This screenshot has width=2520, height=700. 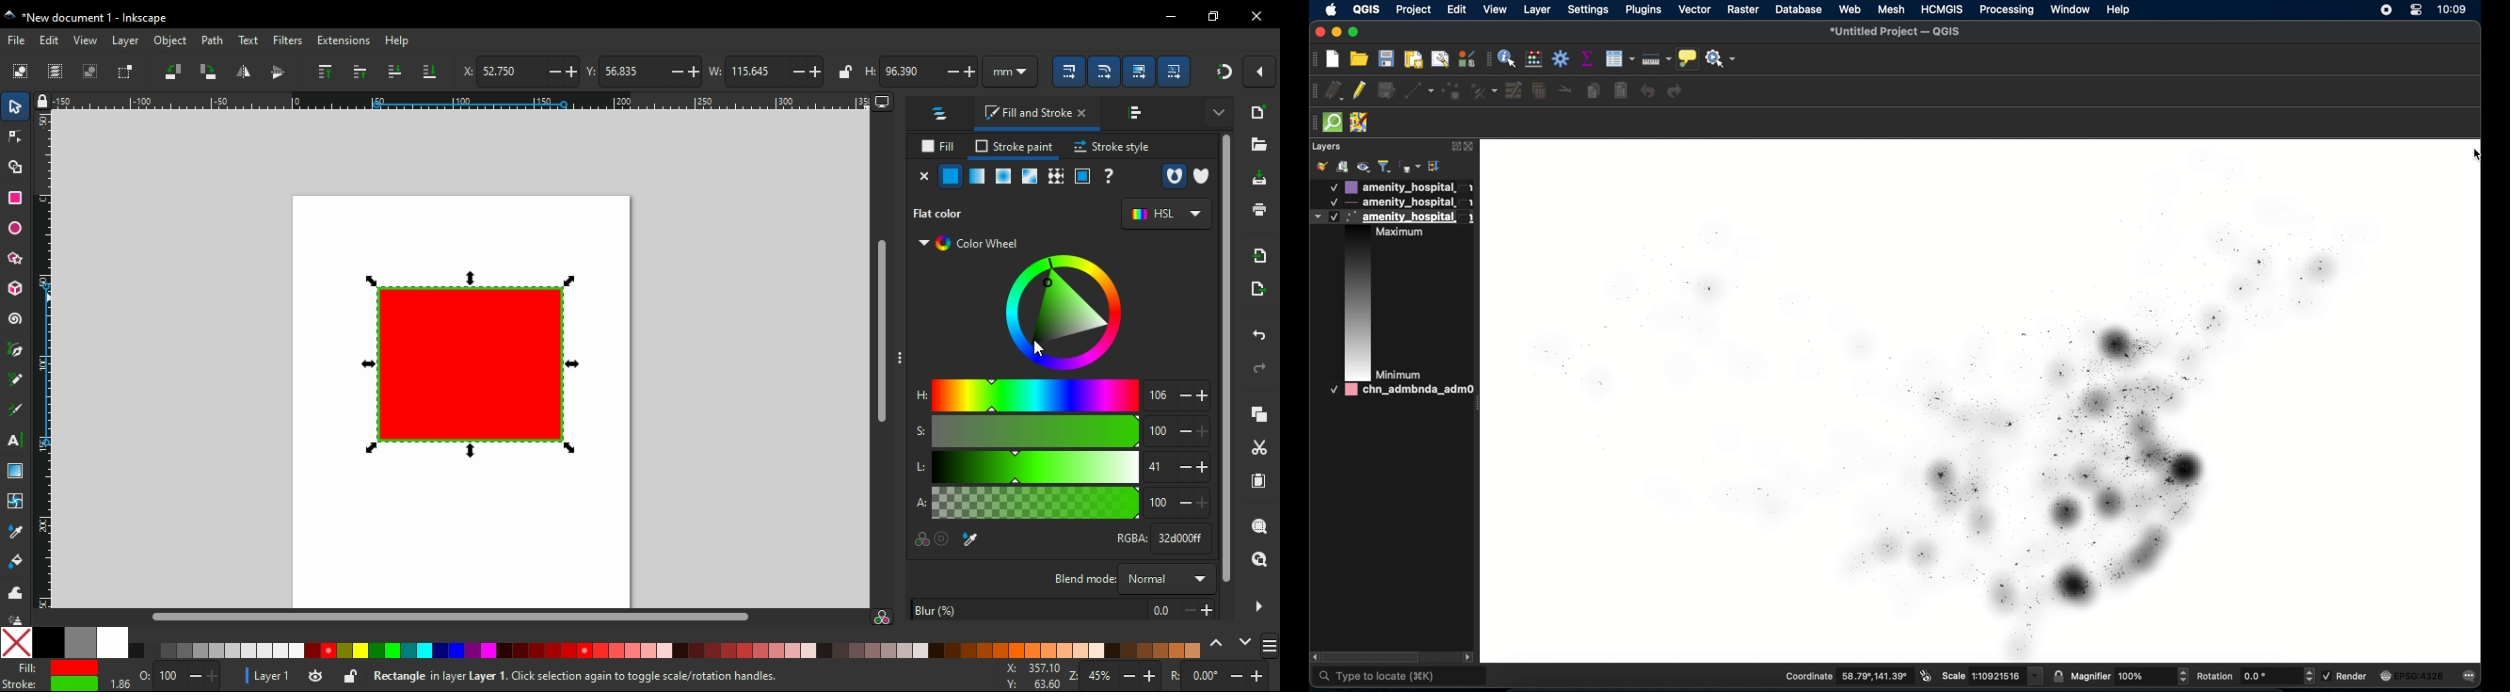 What do you see at coordinates (1068, 69) in the screenshot?
I see `scaling options` at bounding box center [1068, 69].